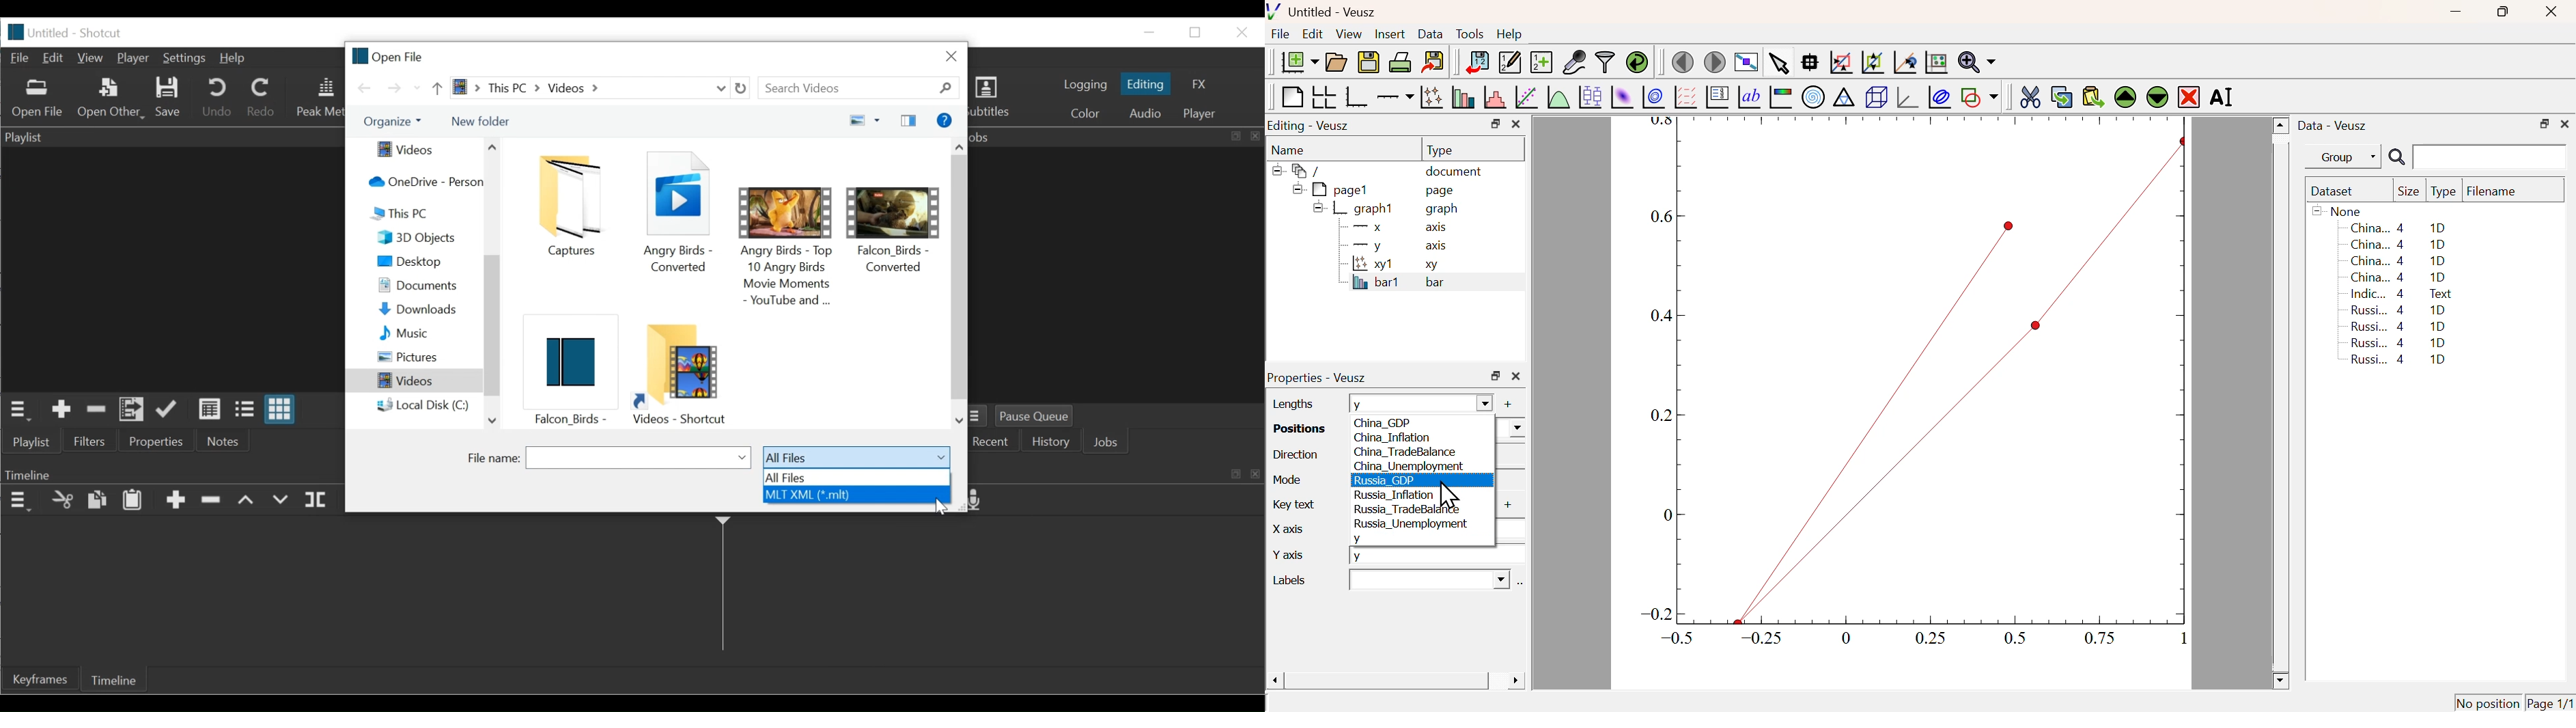 This screenshot has height=728, width=2576. Describe the element at coordinates (248, 410) in the screenshot. I see `View as files` at that location.